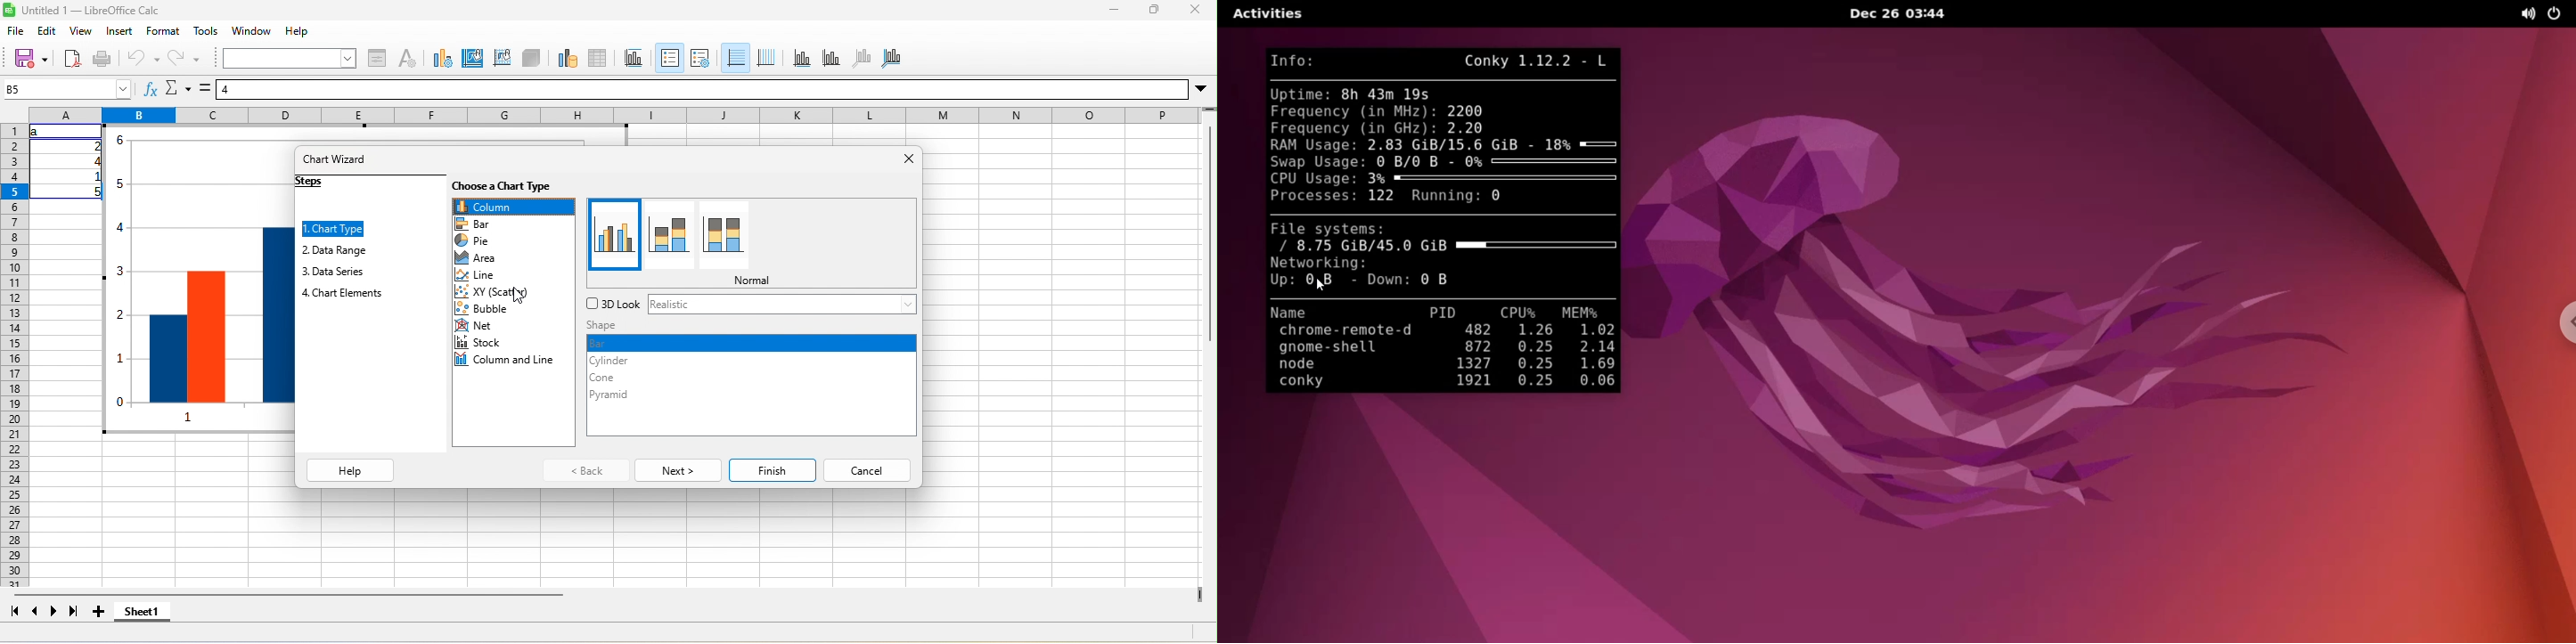 This screenshot has height=644, width=2576. I want to click on Untitled 1 — LibreOffice Calc, so click(91, 10).